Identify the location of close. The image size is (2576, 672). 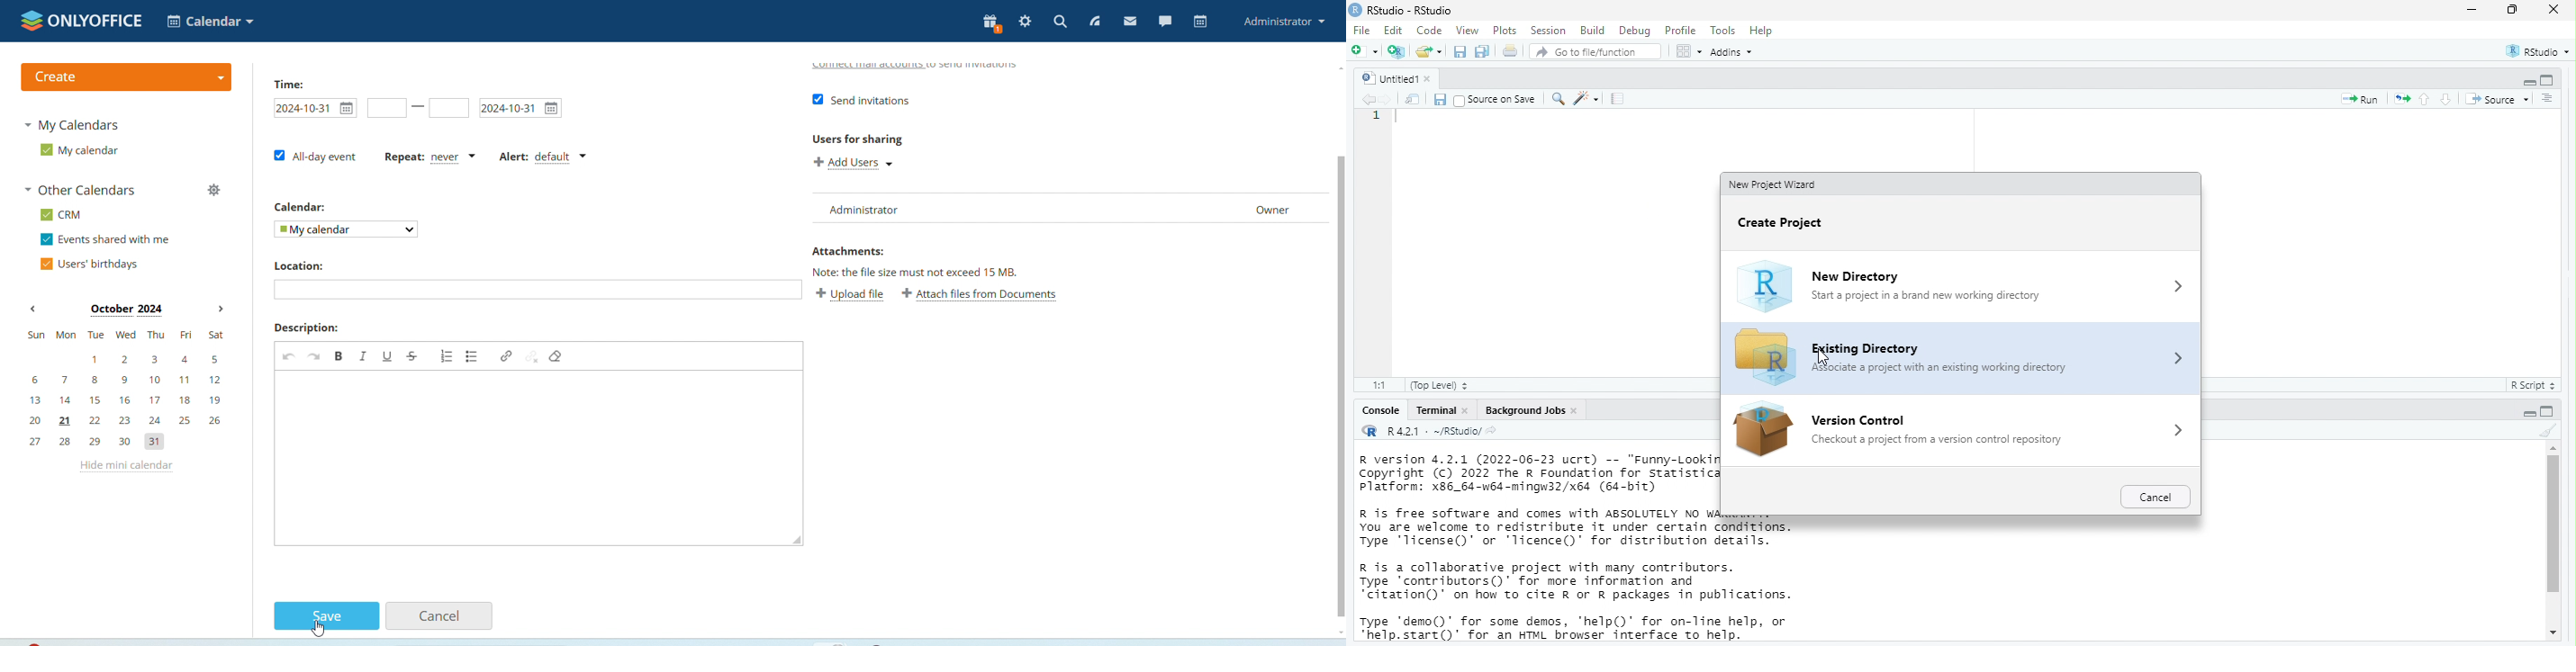
(2553, 10).